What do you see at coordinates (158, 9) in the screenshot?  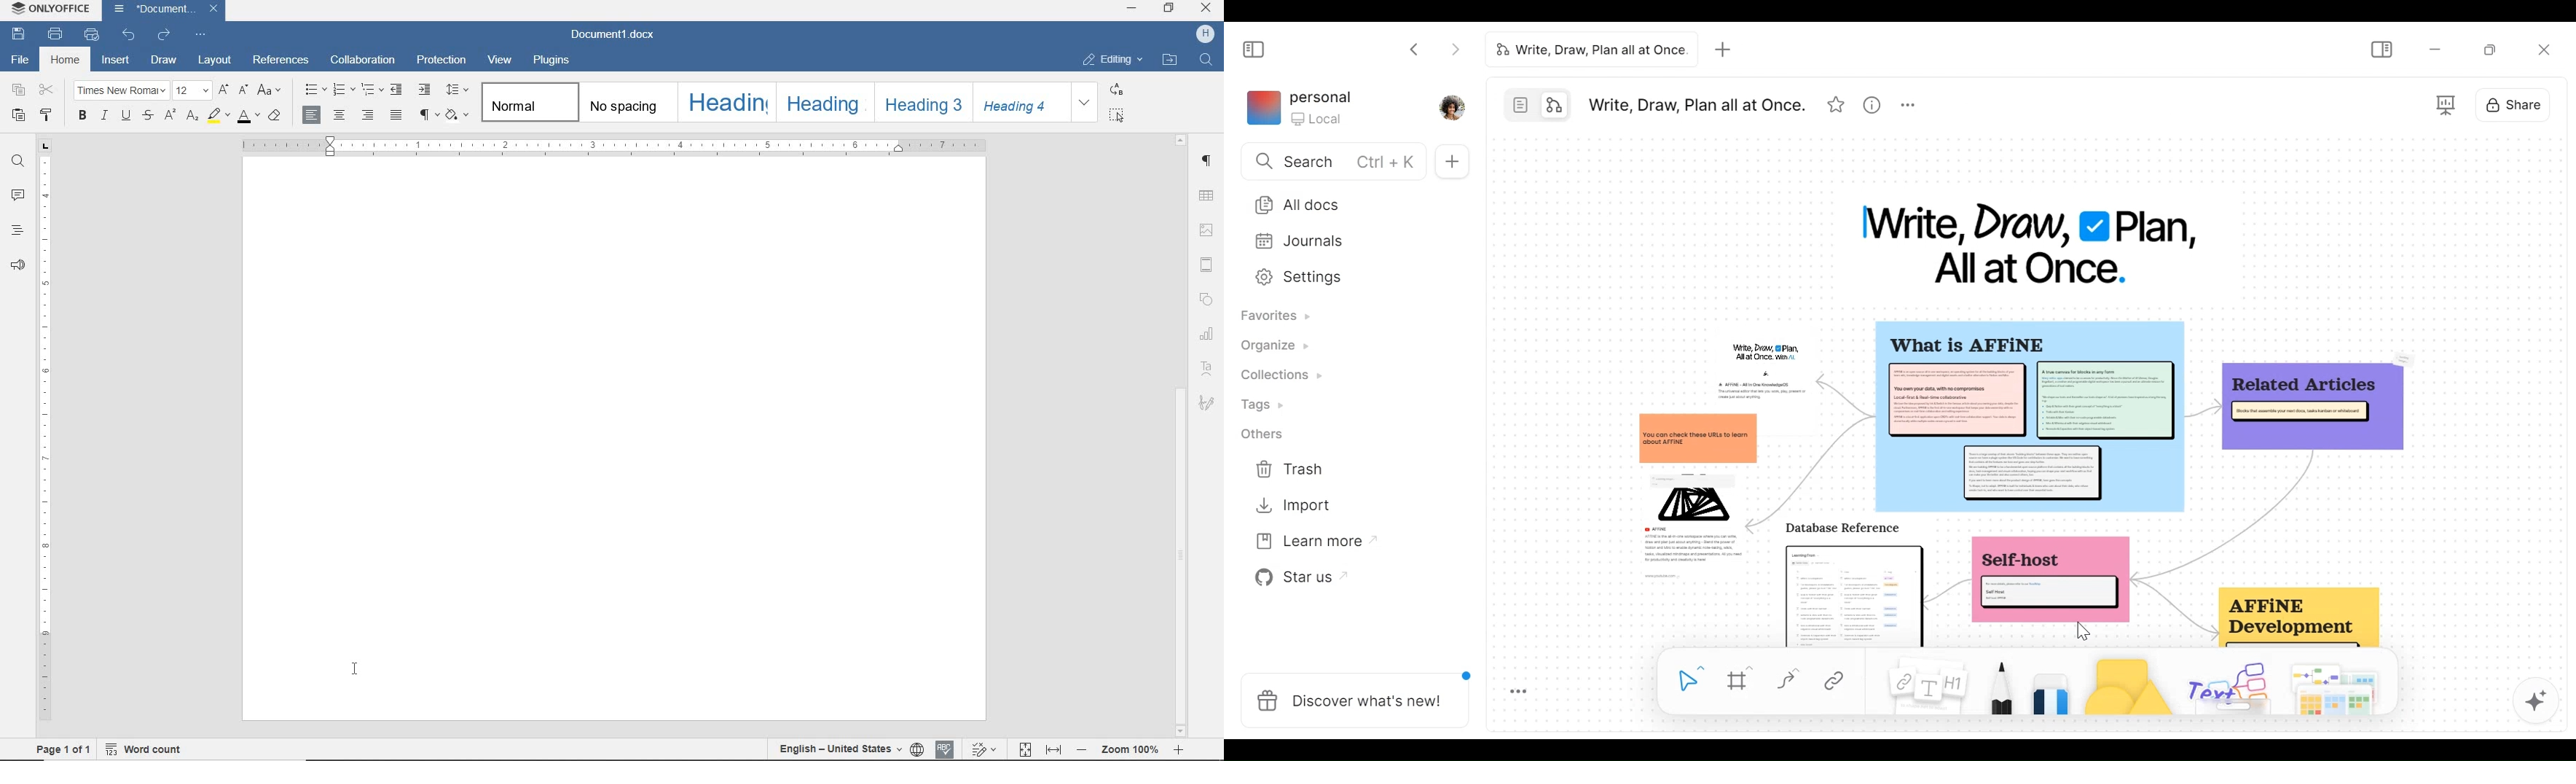 I see `document name` at bounding box center [158, 9].